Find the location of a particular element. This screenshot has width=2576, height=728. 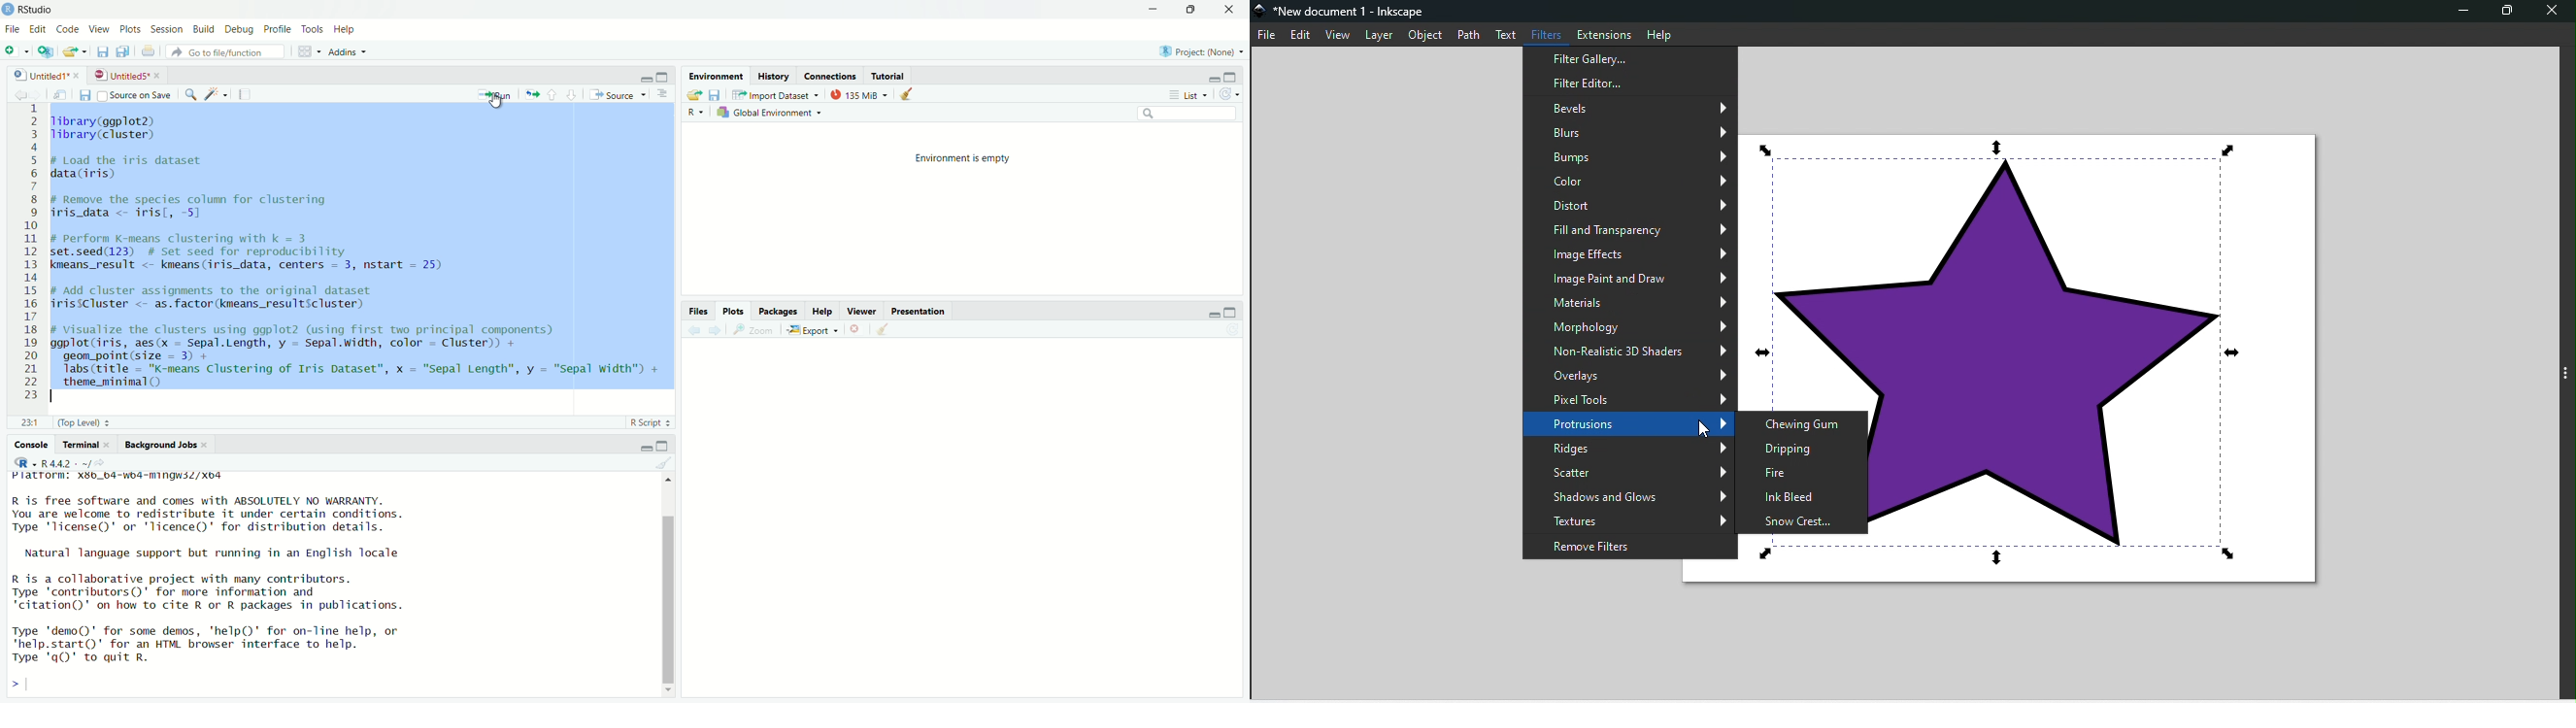

refresh is located at coordinates (1234, 96).